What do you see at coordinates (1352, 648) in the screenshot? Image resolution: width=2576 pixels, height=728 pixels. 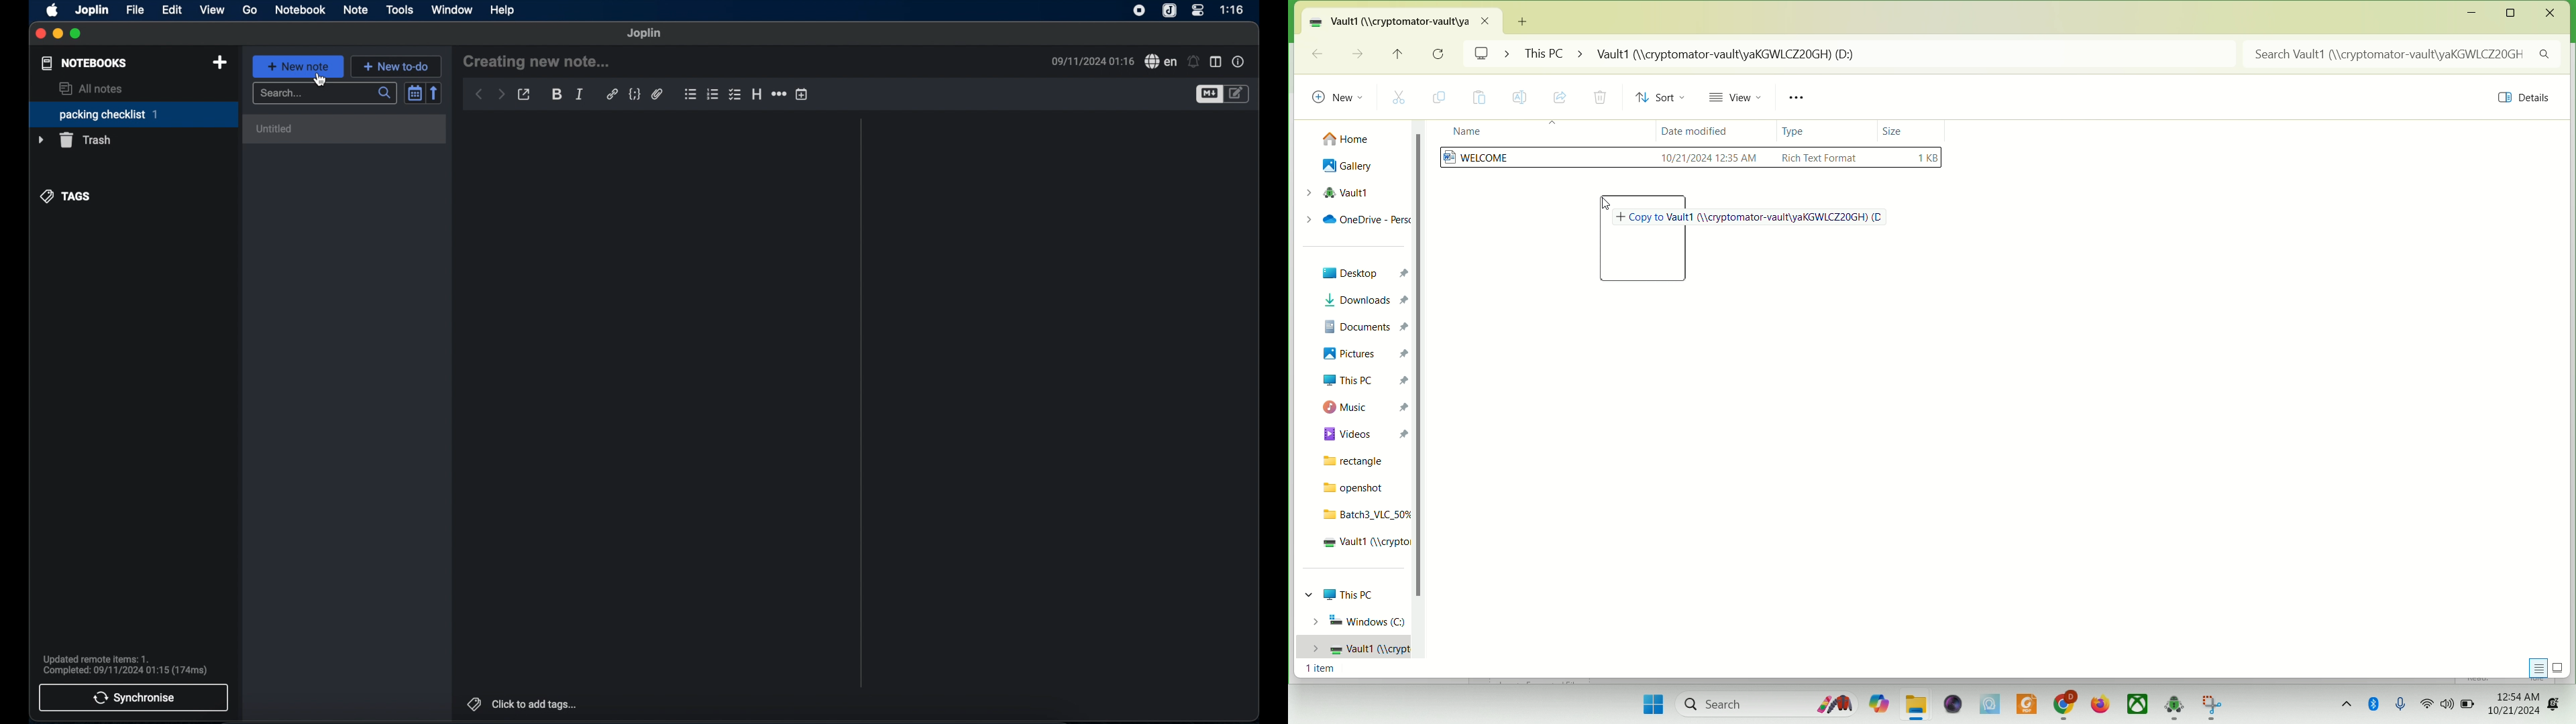 I see `vault1` at bounding box center [1352, 648].